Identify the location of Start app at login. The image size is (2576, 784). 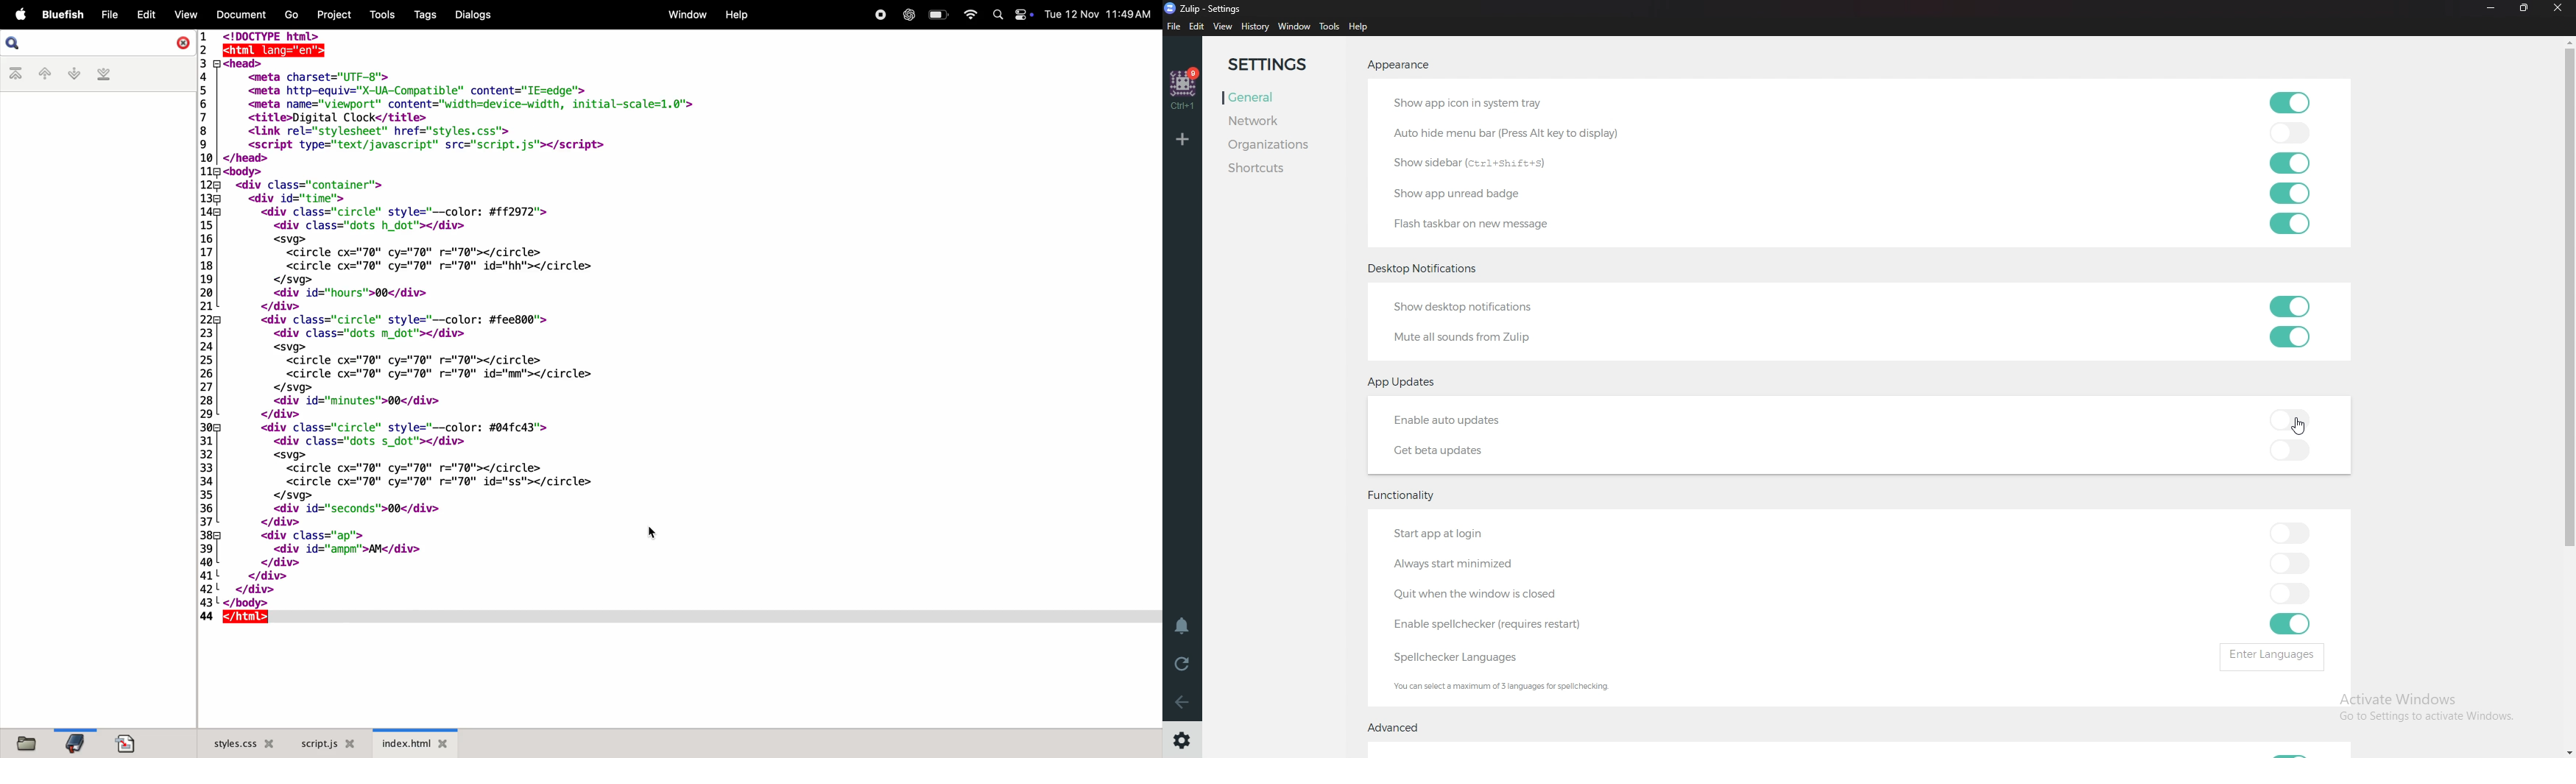
(1478, 534).